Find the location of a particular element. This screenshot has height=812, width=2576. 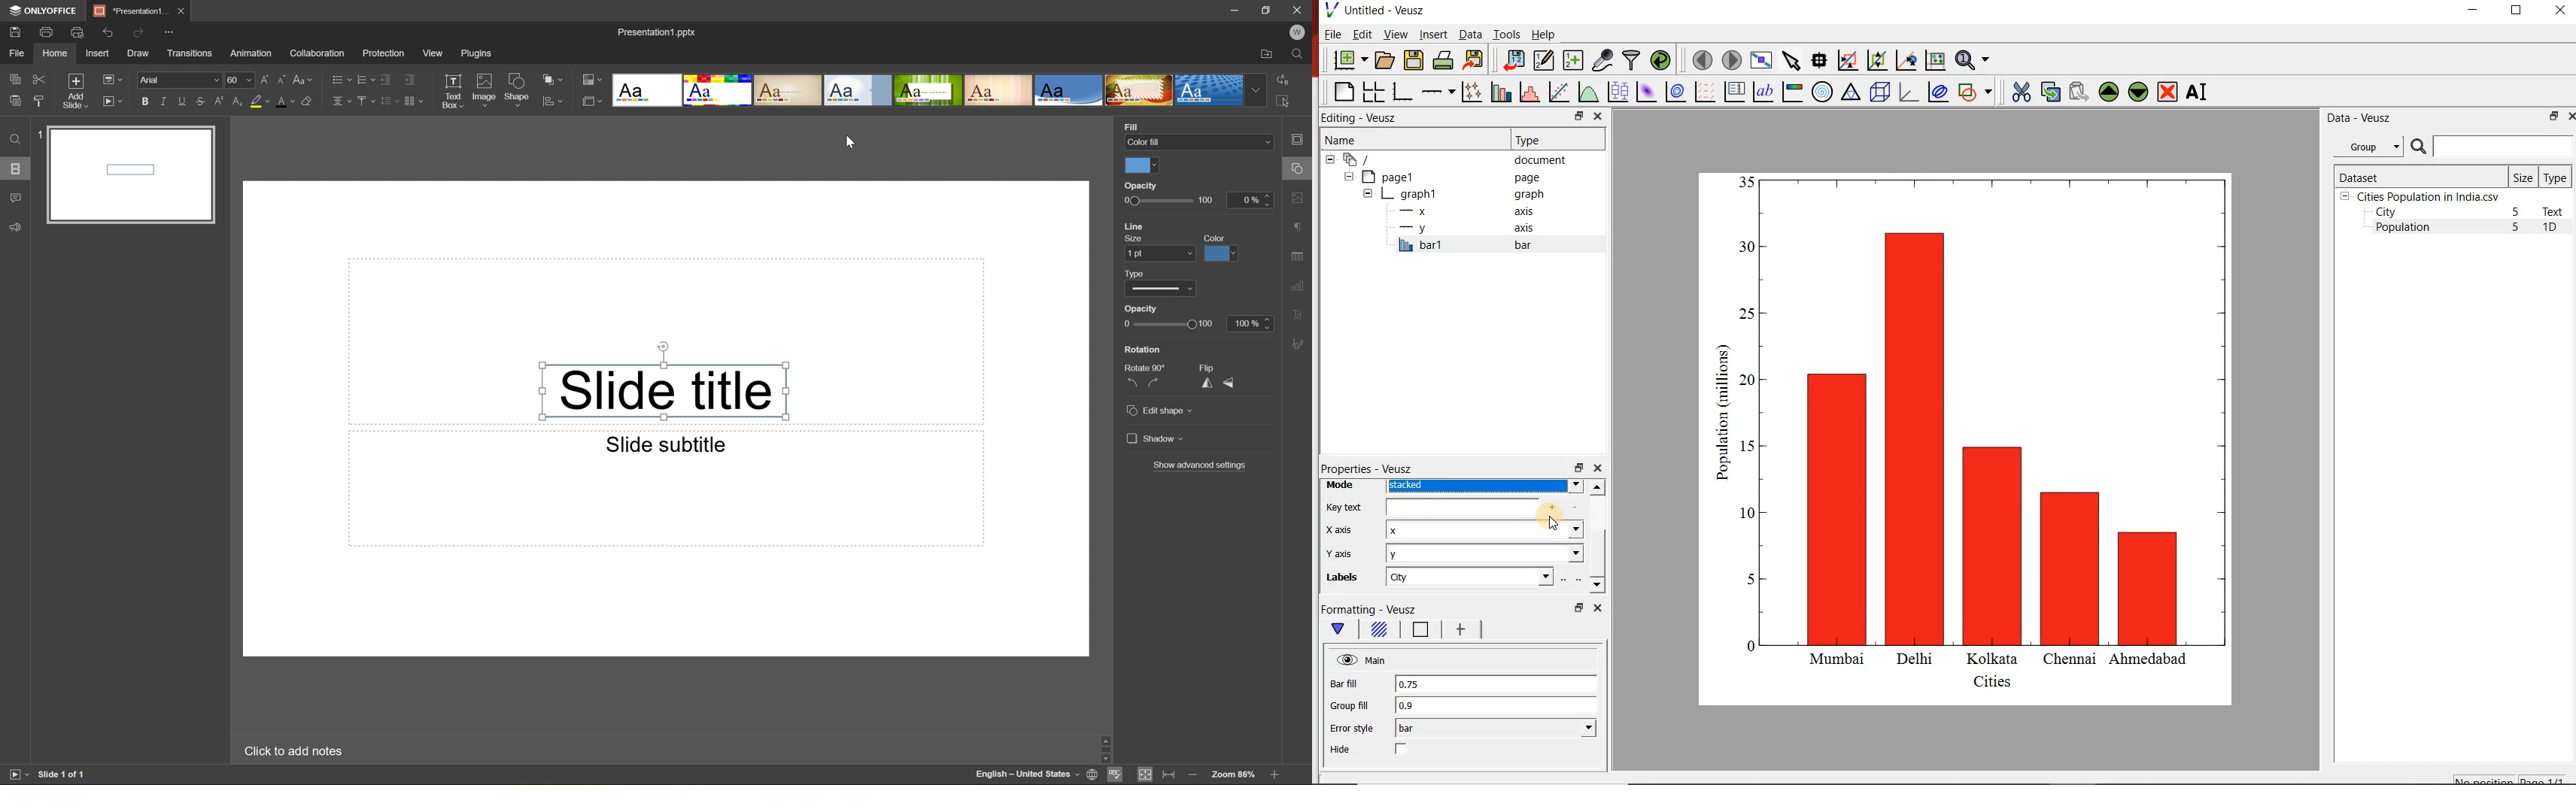

Customize quick access toolbar is located at coordinates (167, 31).